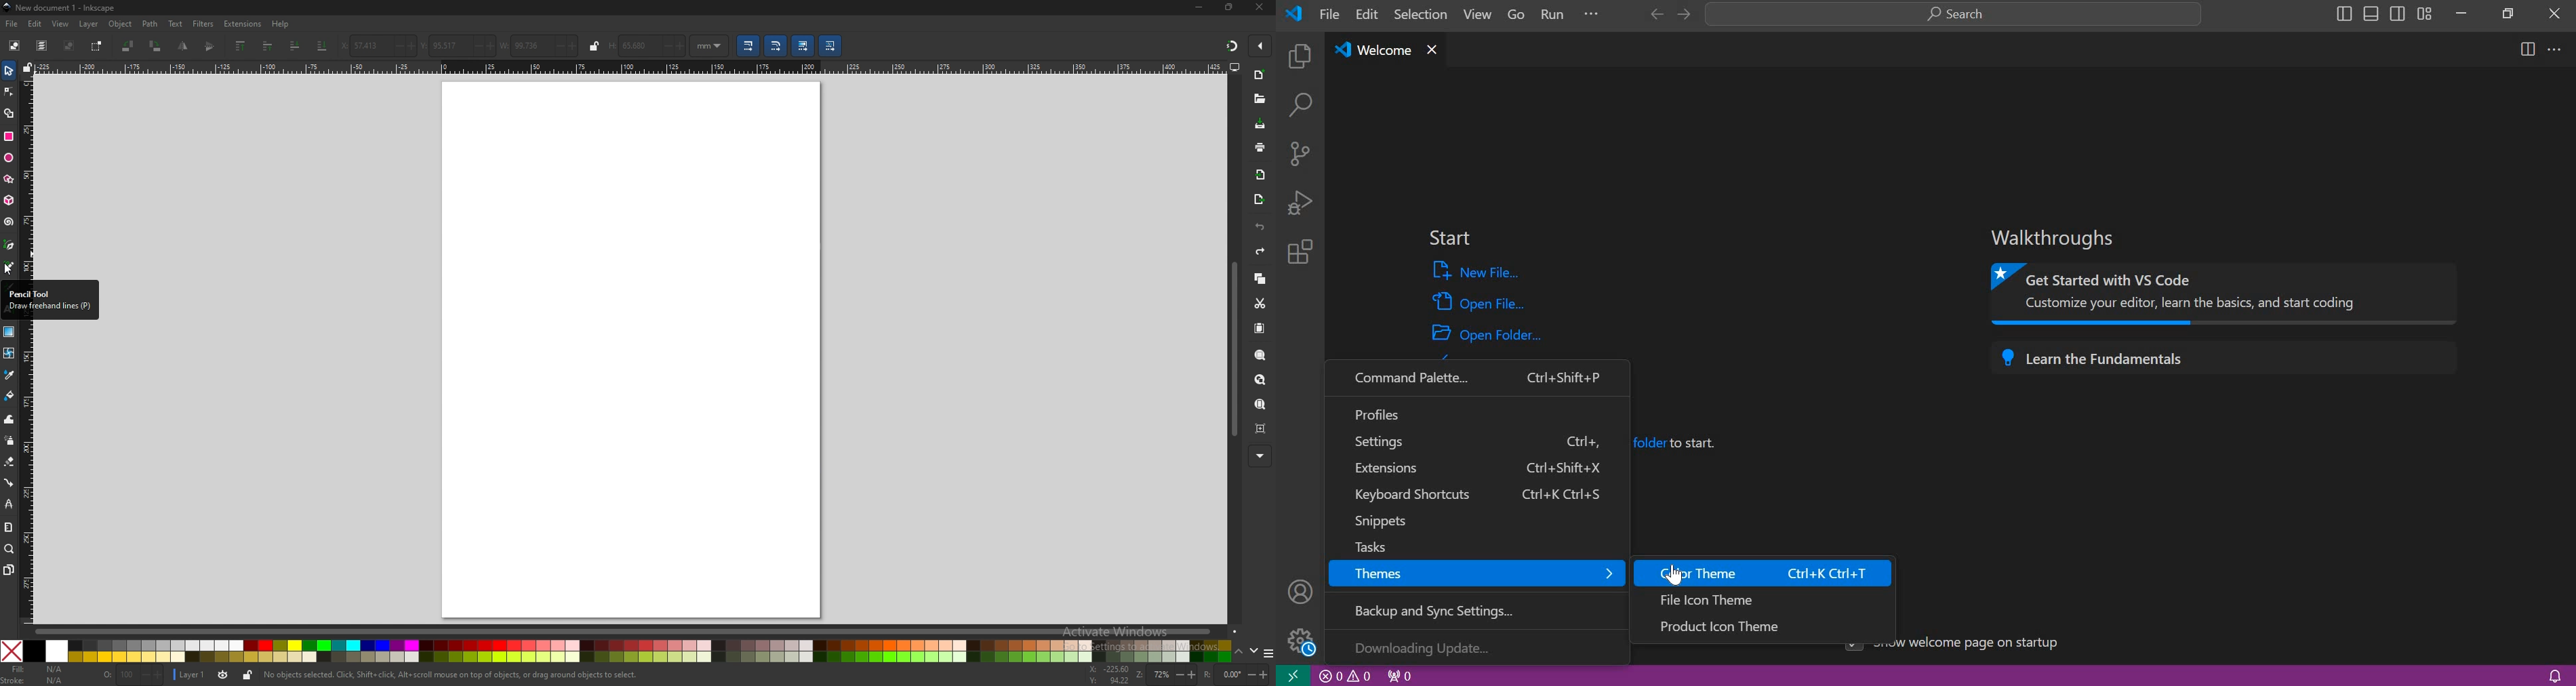 The width and height of the screenshot is (2576, 700). What do you see at coordinates (1234, 672) in the screenshot?
I see `rotation` at bounding box center [1234, 672].